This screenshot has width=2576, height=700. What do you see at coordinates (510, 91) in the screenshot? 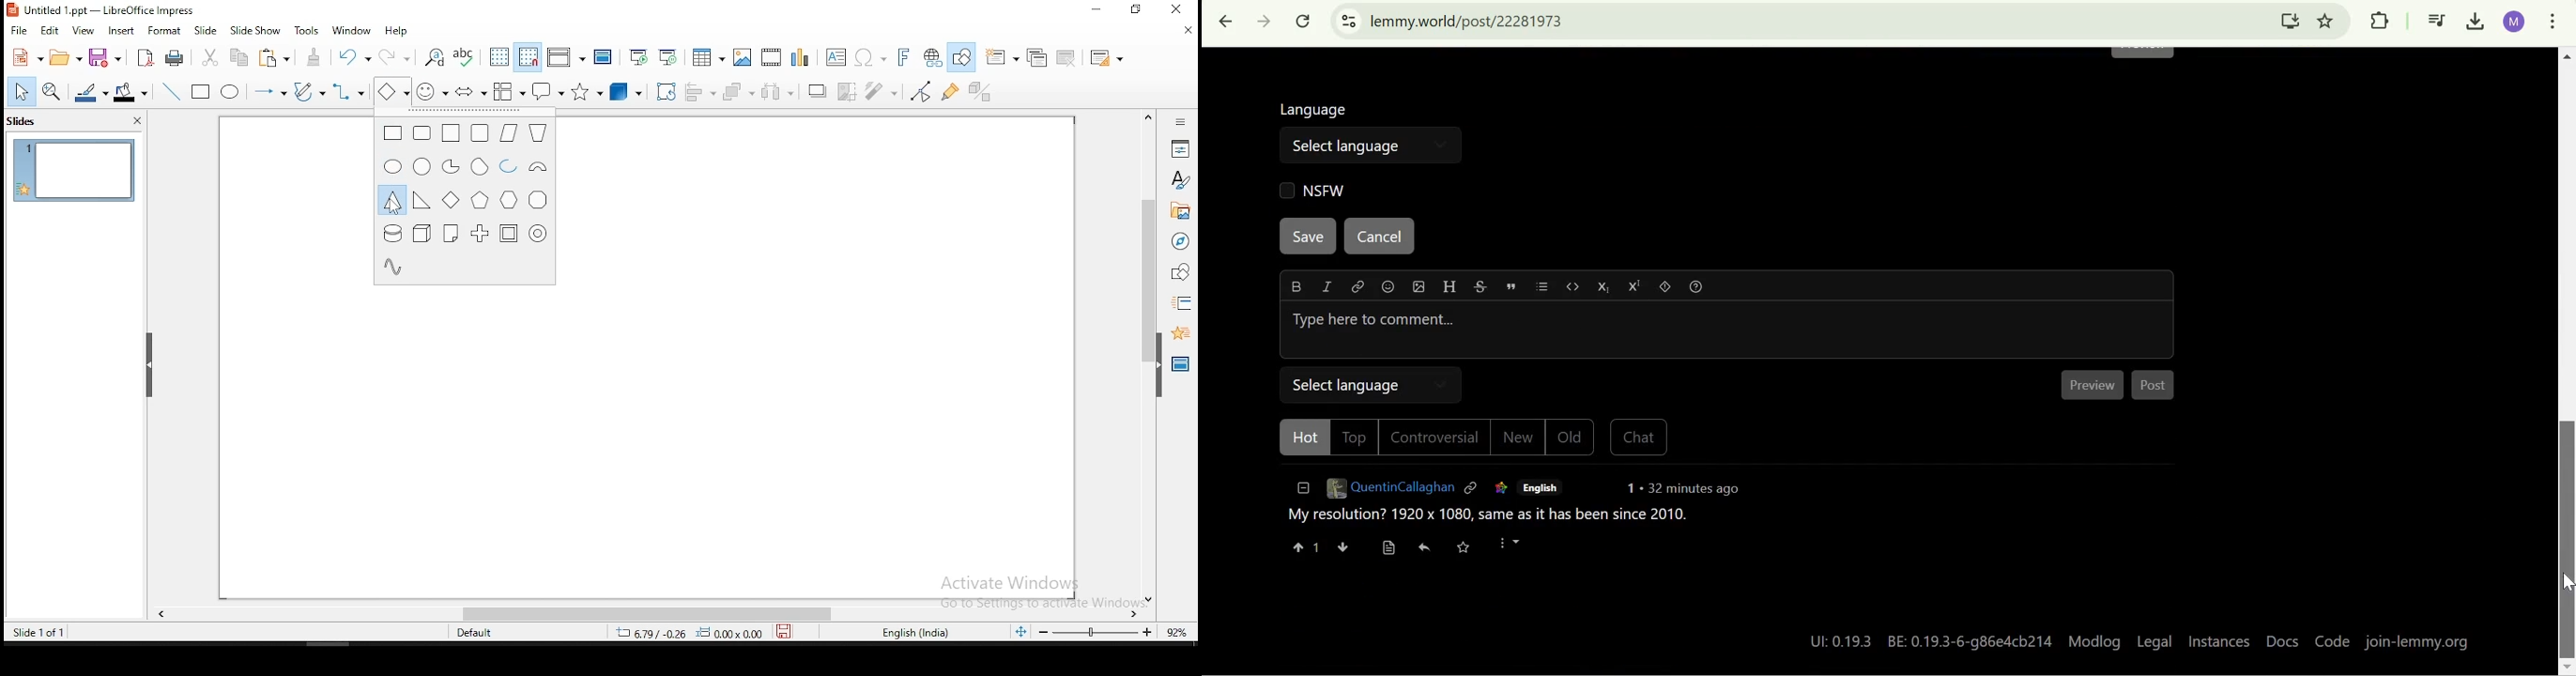
I see `flowchart` at bounding box center [510, 91].